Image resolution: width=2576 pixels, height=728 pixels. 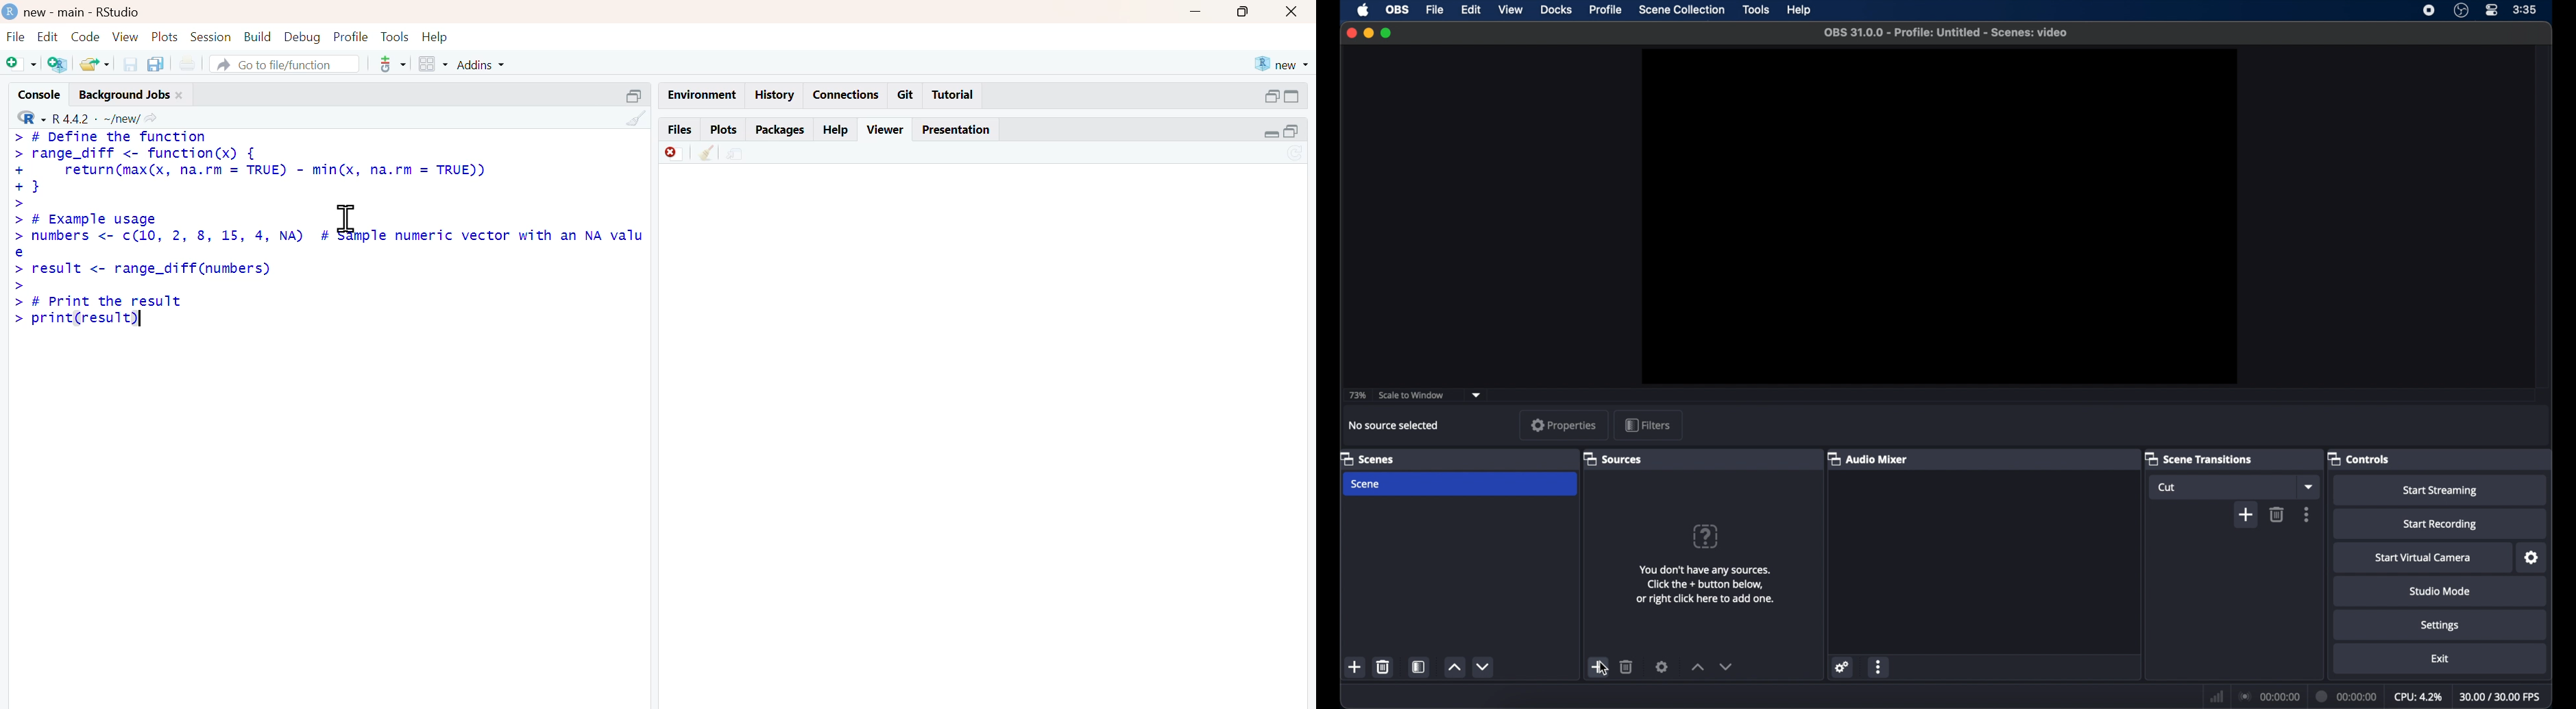 What do you see at coordinates (1357, 395) in the screenshot?
I see `73%` at bounding box center [1357, 395].